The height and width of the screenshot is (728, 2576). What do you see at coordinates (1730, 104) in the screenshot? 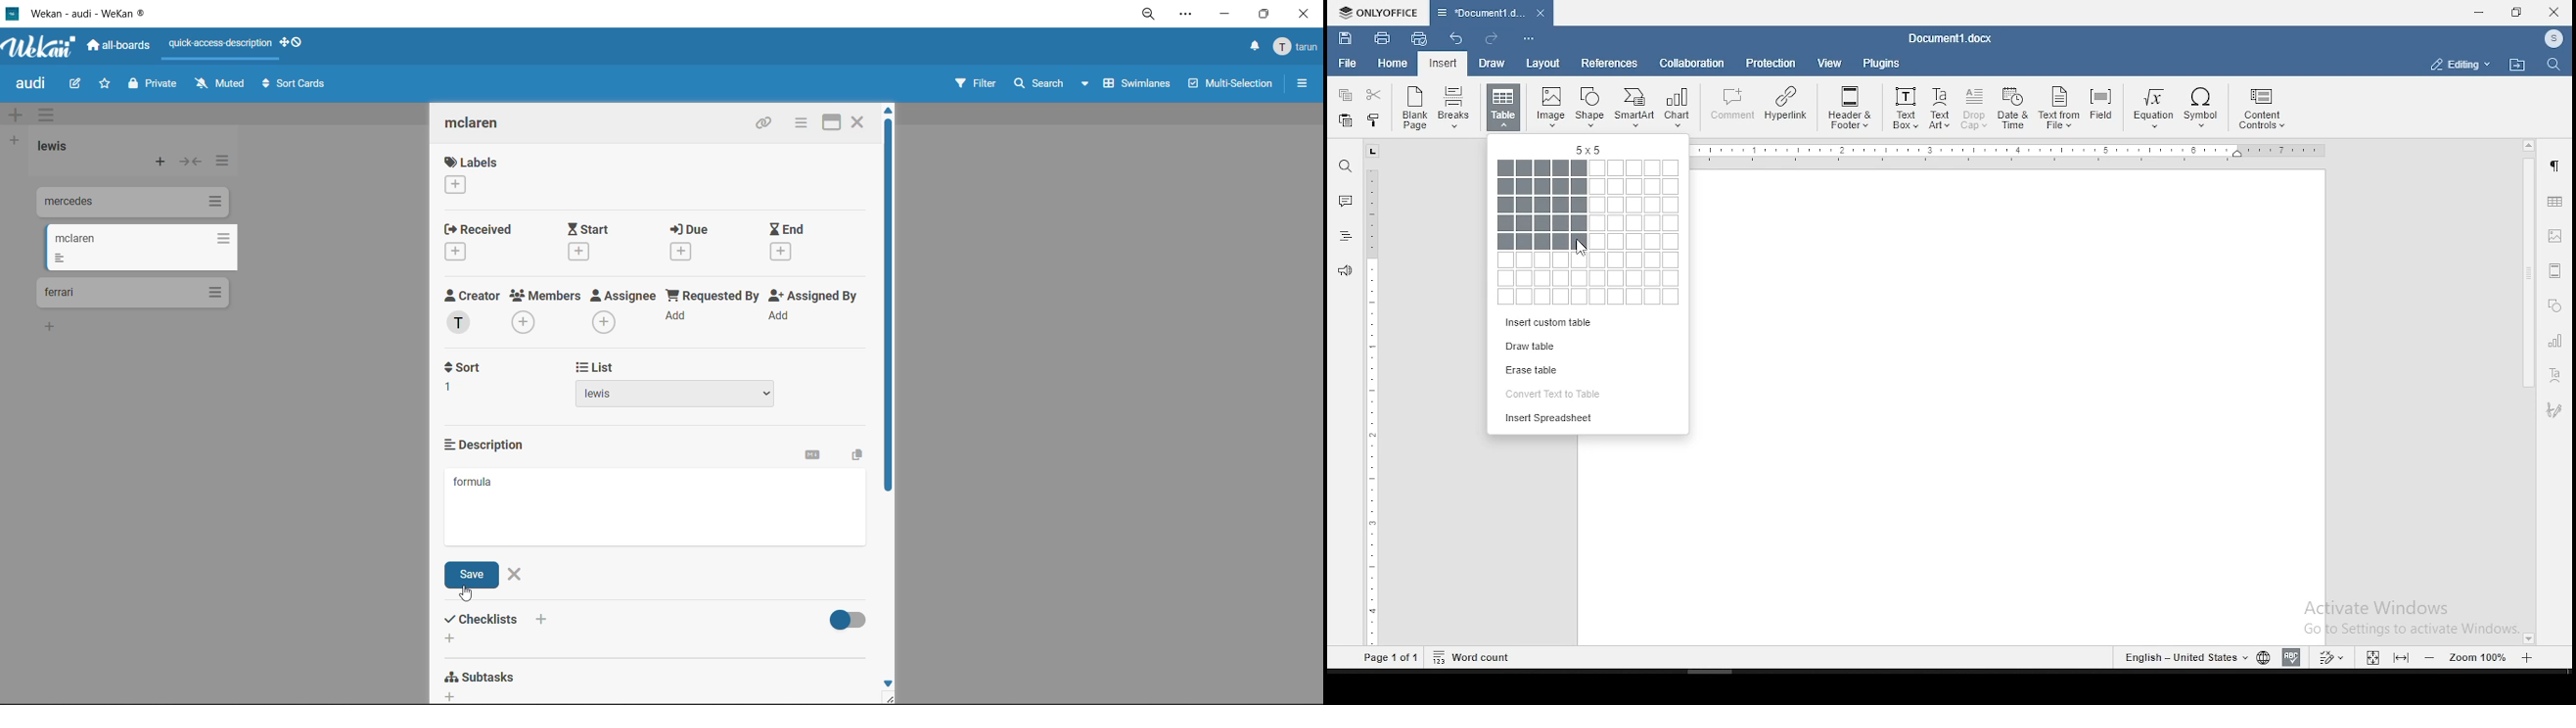
I see `comment` at bounding box center [1730, 104].